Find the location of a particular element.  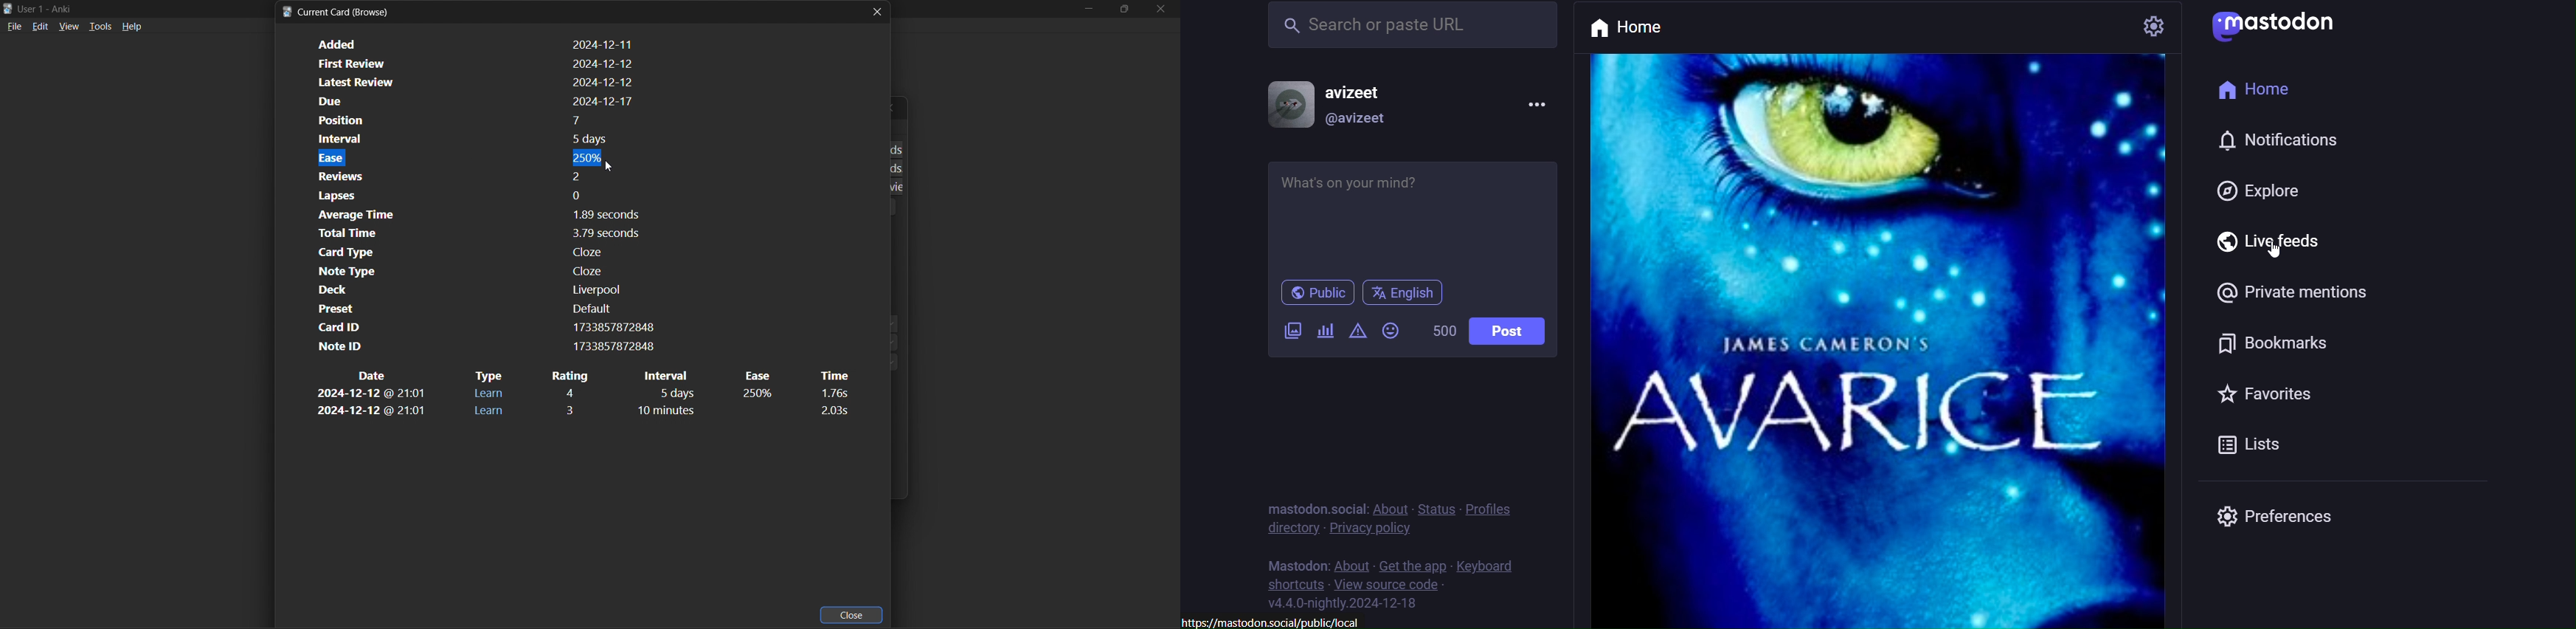

english is located at coordinates (1404, 294).